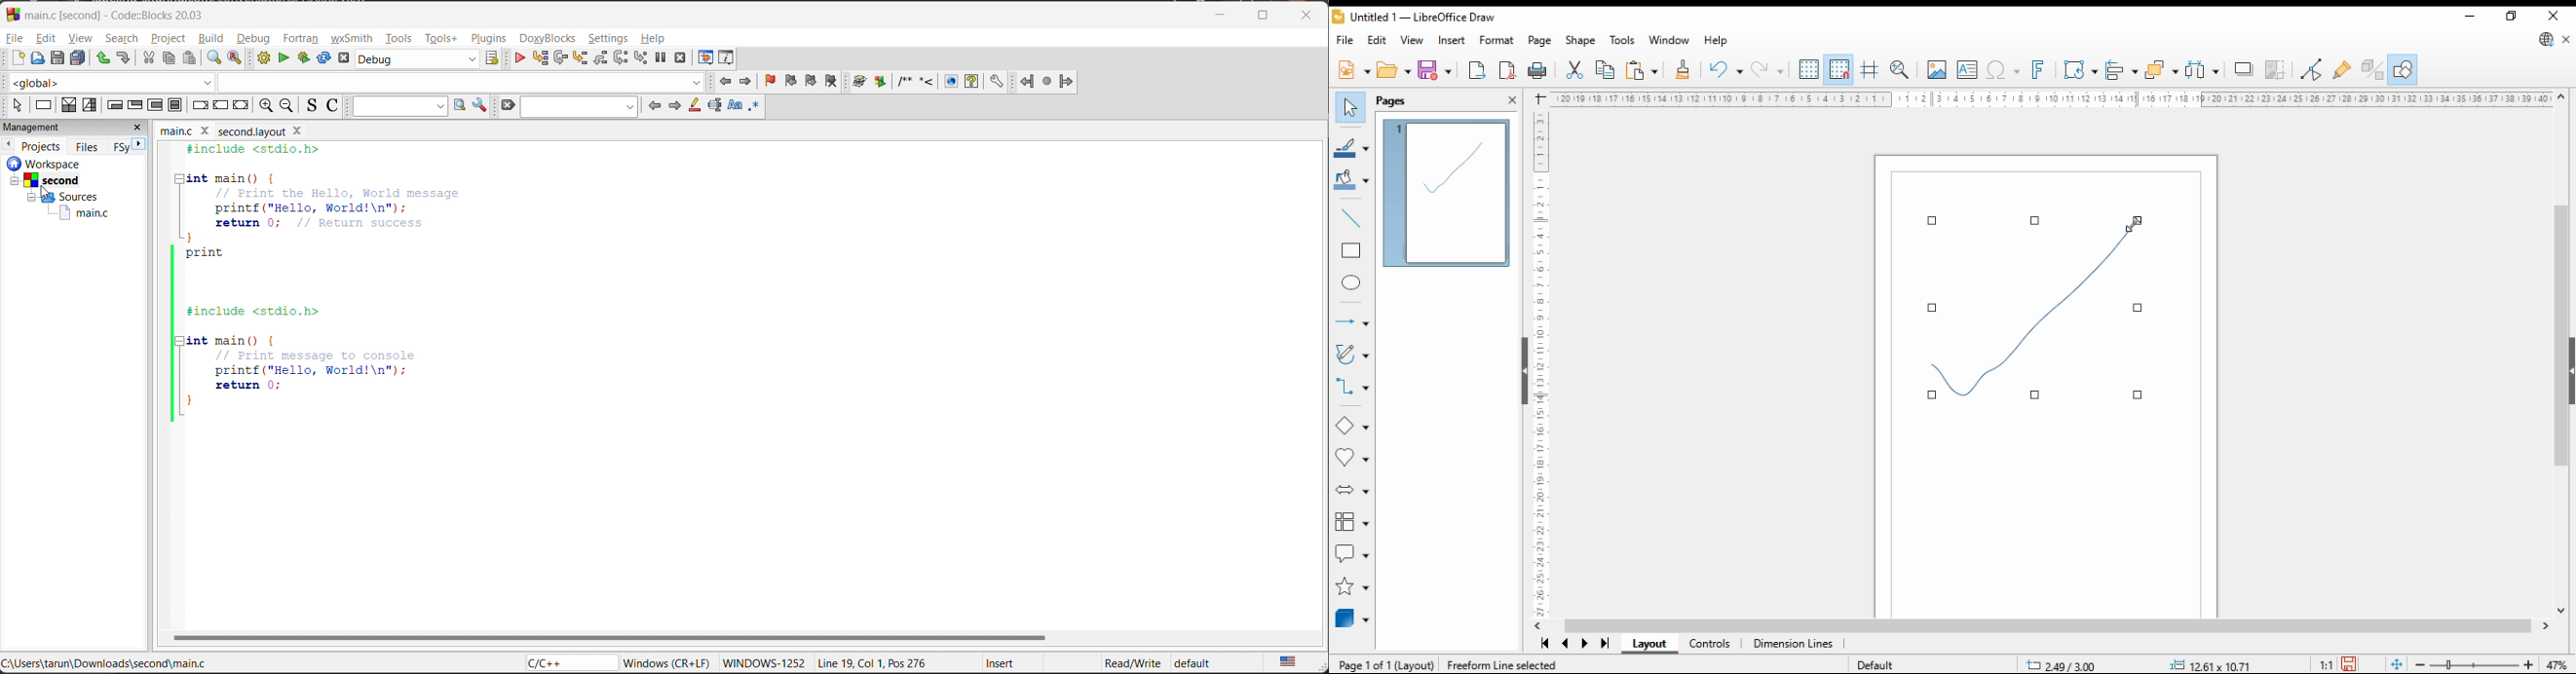  Describe the element at coordinates (1227, 13) in the screenshot. I see `minimize` at that location.